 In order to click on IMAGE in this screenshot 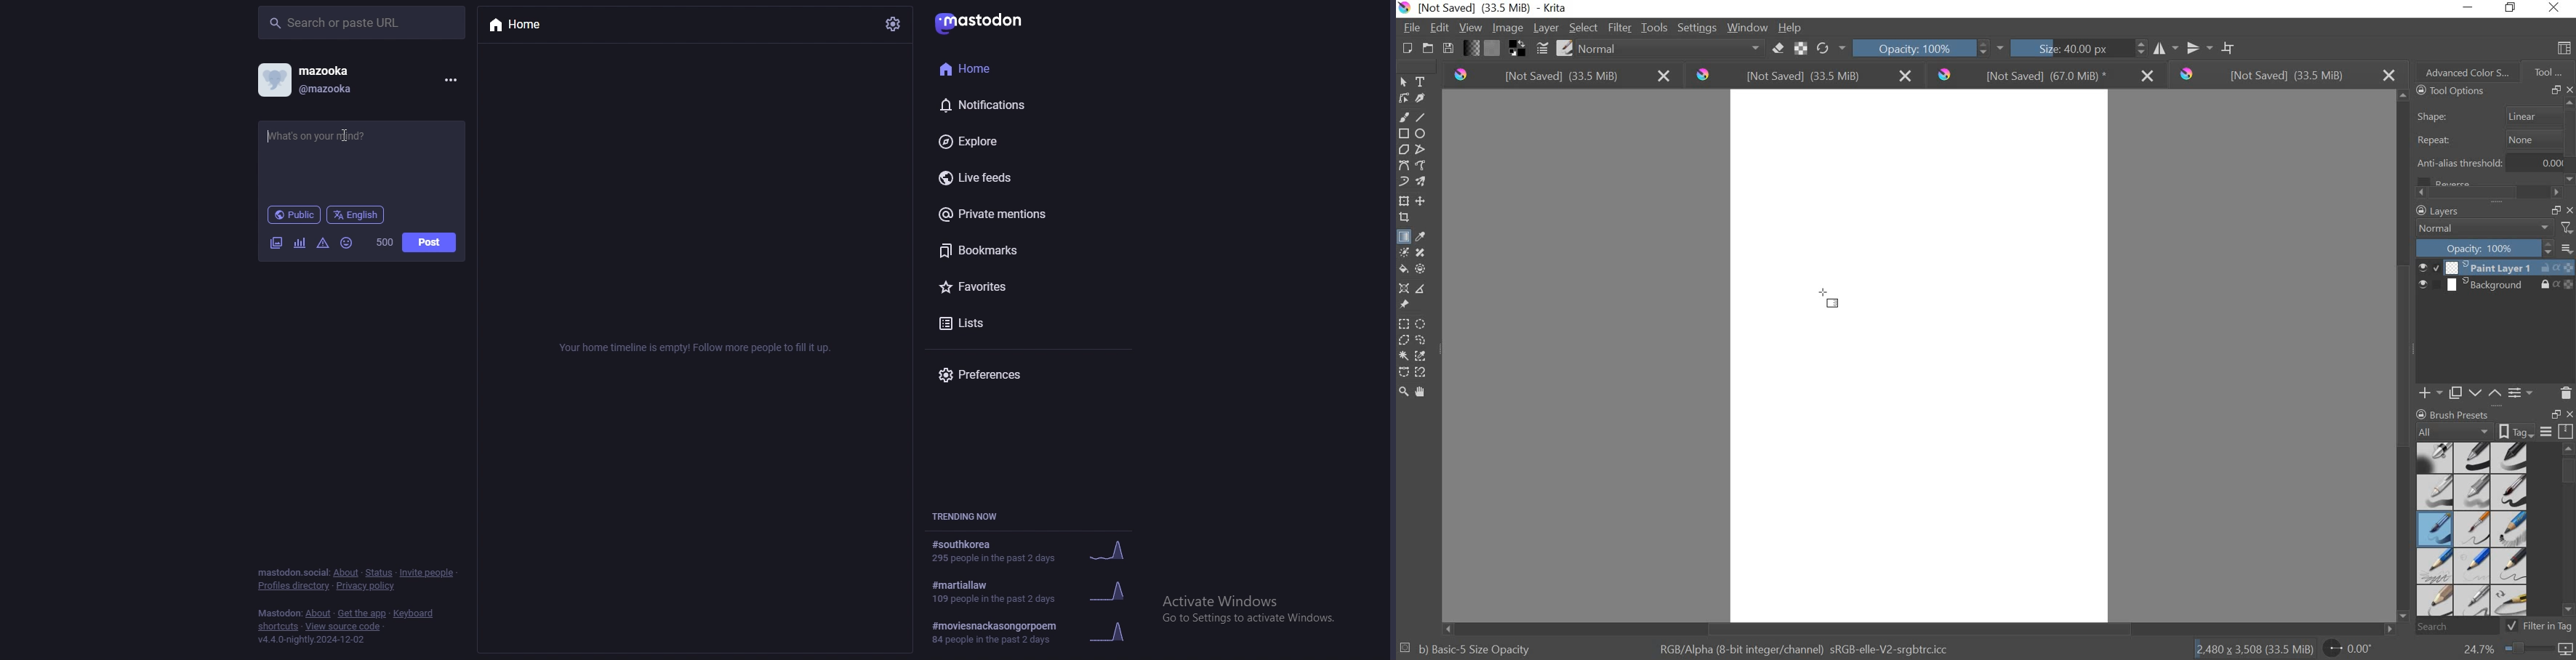, I will do `click(1508, 29)`.